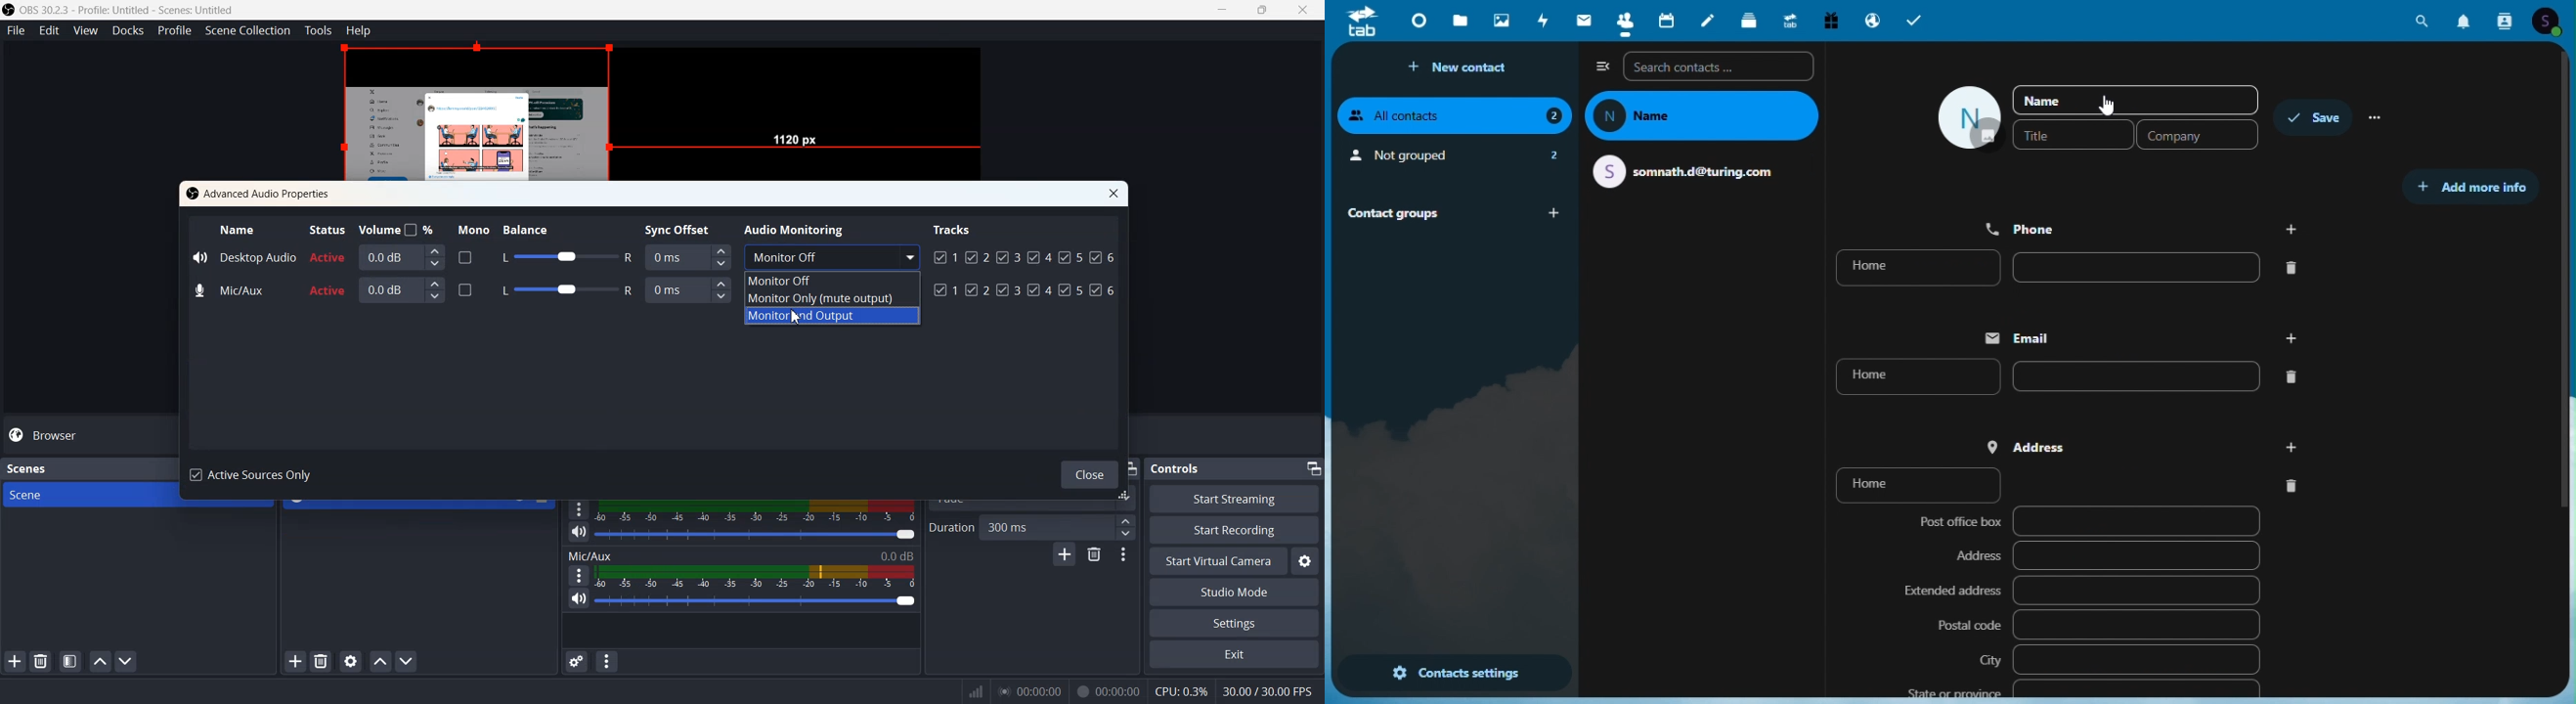 The width and height of the screenshot is (2576, 728). Describe the element at coordinates (127, 662) in the screenshot. I see `Move scene Down` at that location.